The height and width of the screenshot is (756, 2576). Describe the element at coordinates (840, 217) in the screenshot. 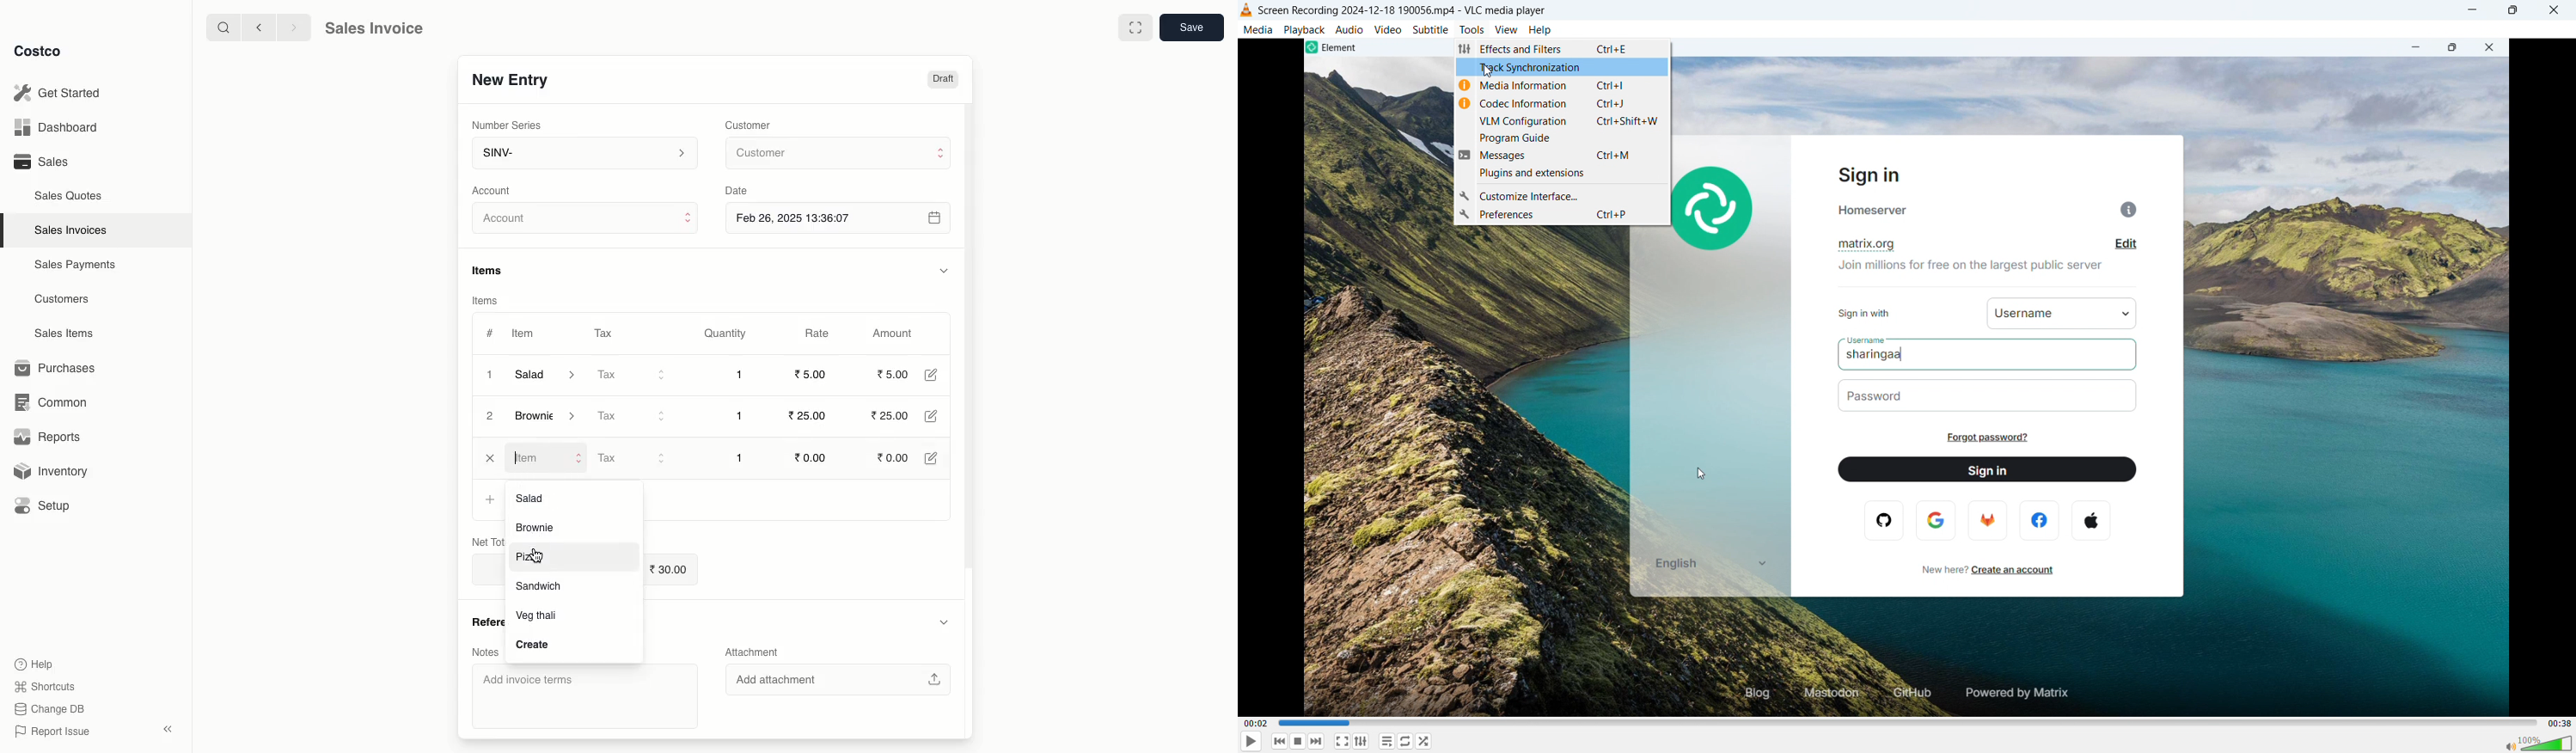

I see `Feb 26, 2025 13:36:07` at that location.